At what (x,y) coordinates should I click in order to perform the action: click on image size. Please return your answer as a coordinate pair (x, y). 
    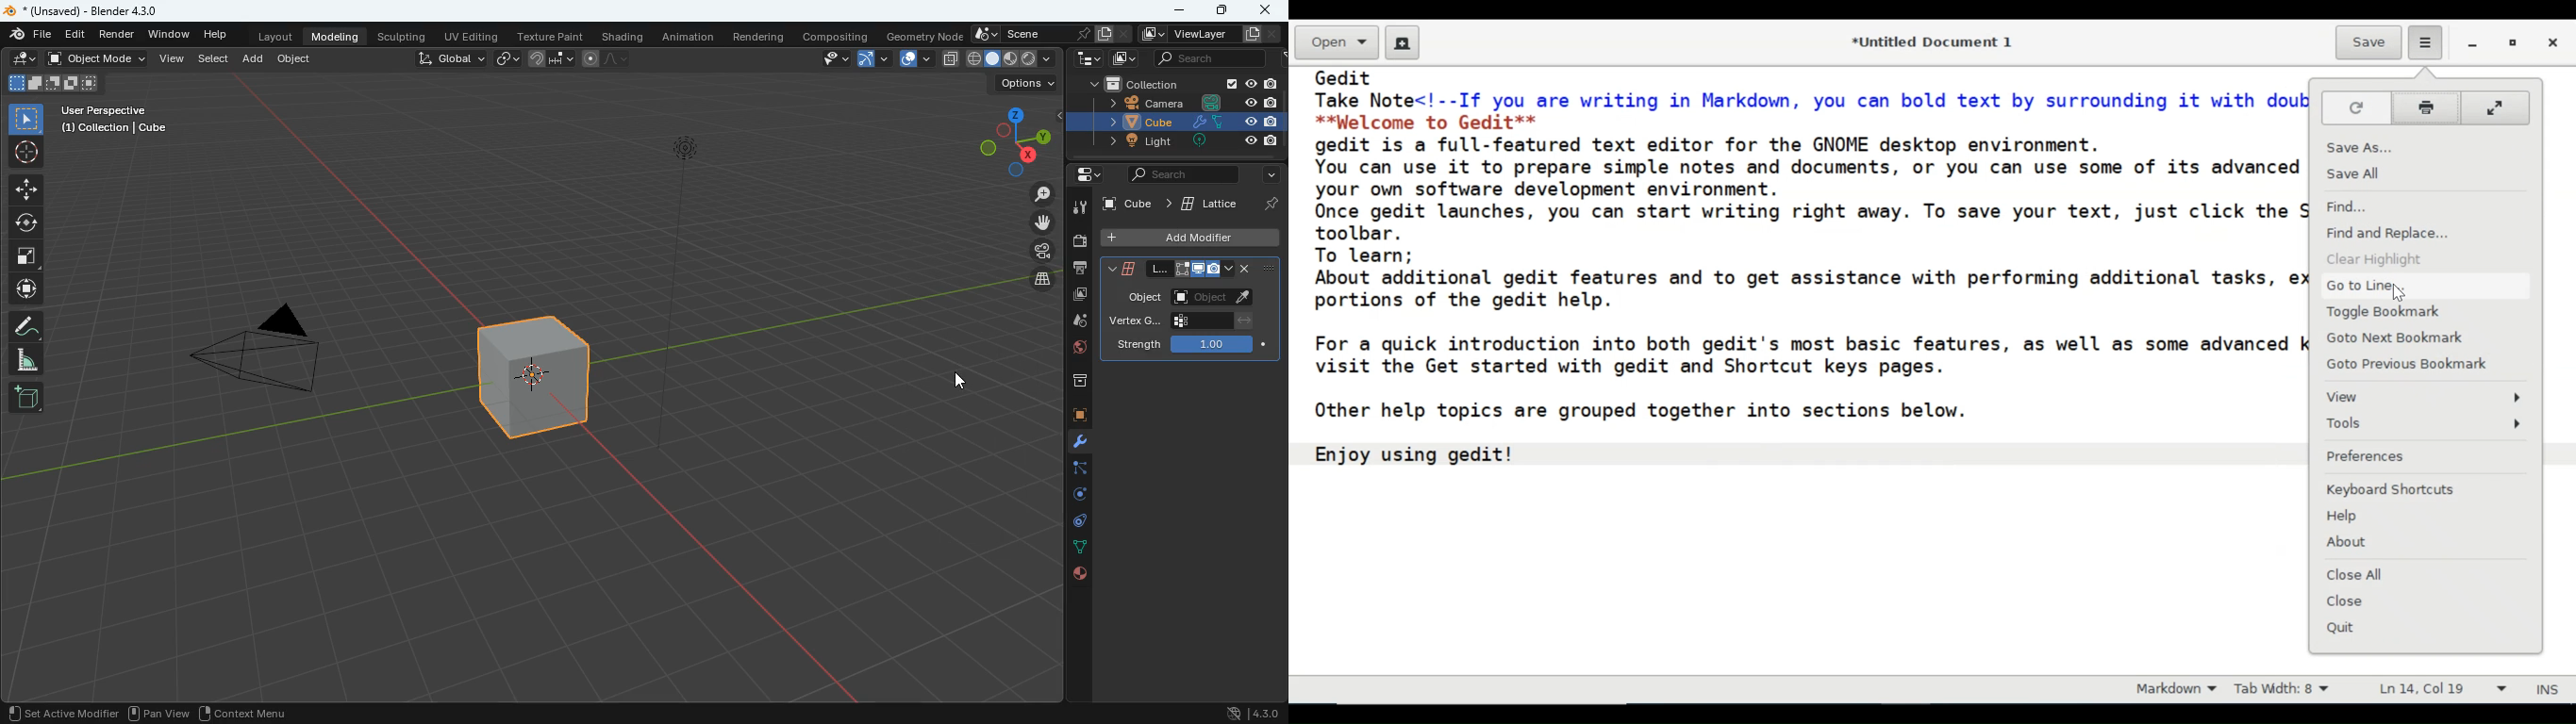
    Looking at the image, I should click on (52, 82).